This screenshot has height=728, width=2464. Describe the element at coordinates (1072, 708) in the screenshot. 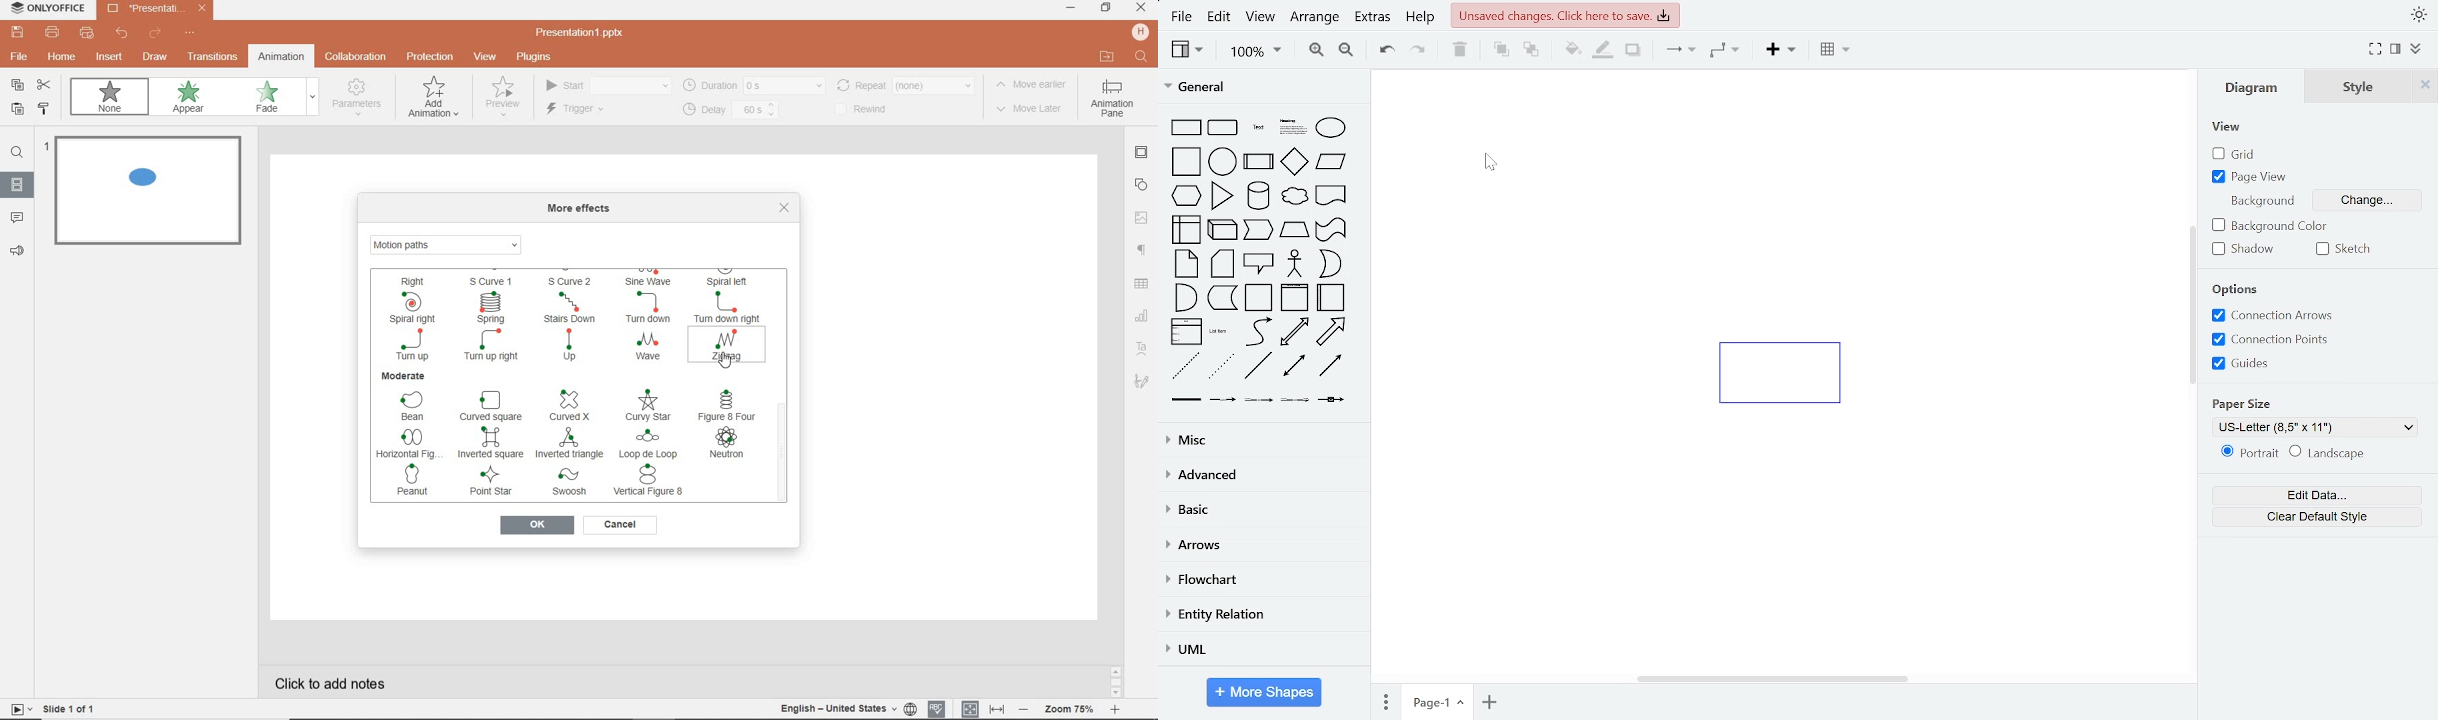

I see `zoom` at that location.